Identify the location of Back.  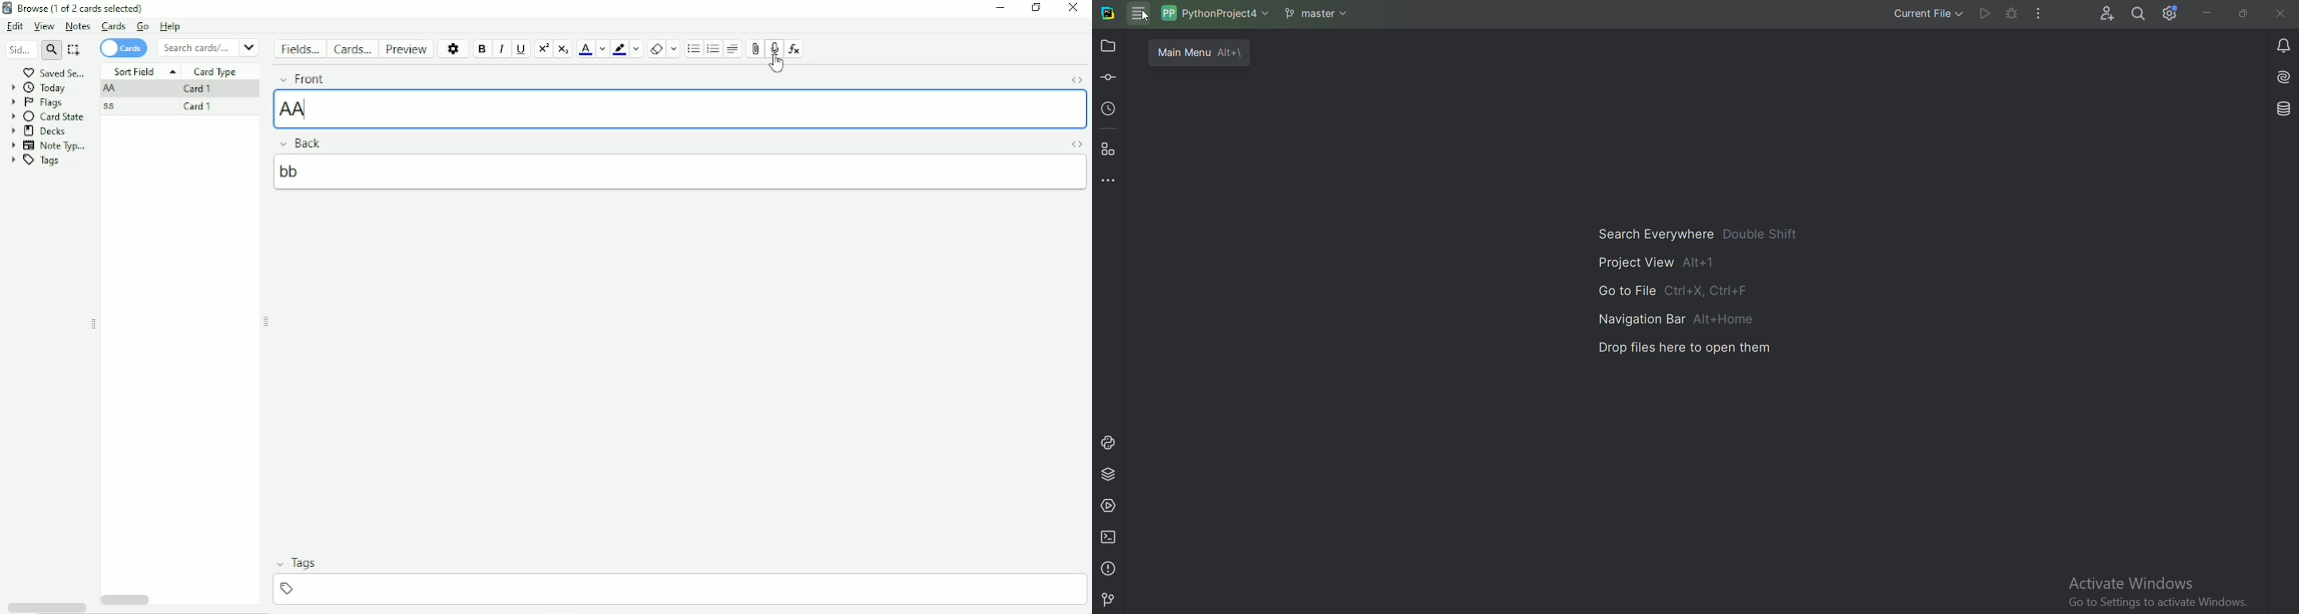
(306, 143).